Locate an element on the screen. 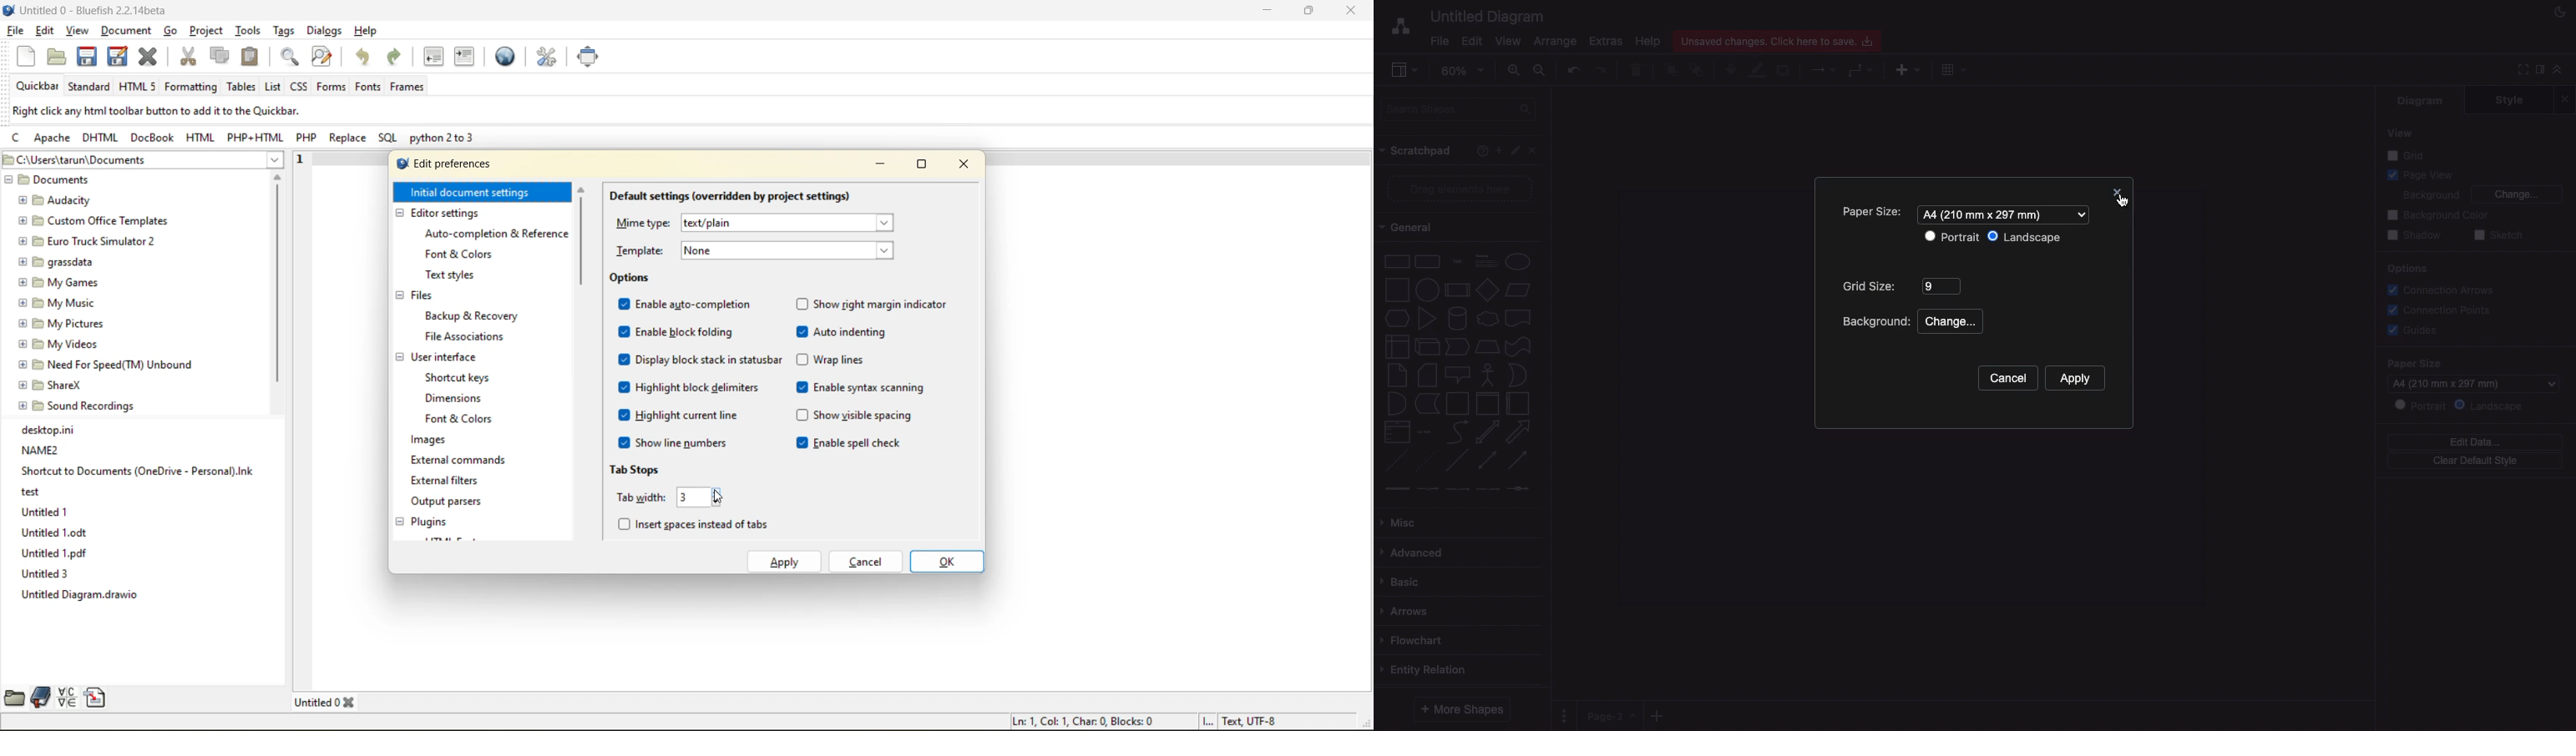  files is located at coordinates (424, 298).